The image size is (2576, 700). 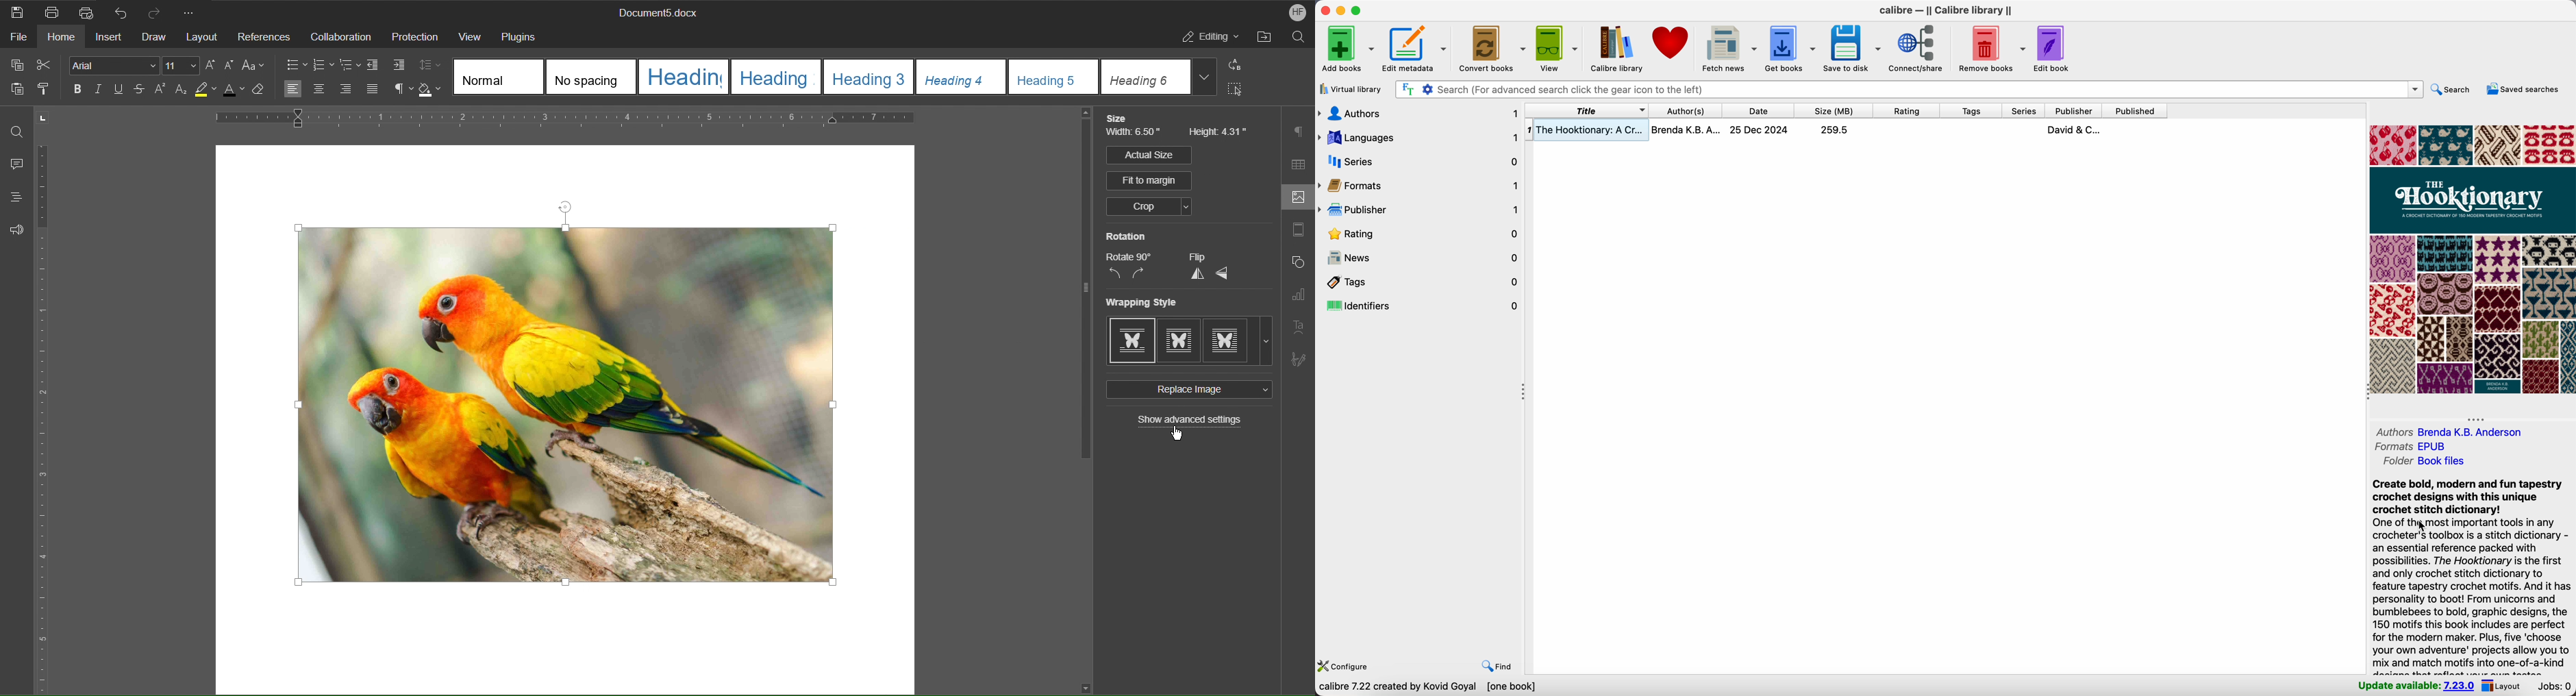 I want to click on date, so click(x=1755, y=111).